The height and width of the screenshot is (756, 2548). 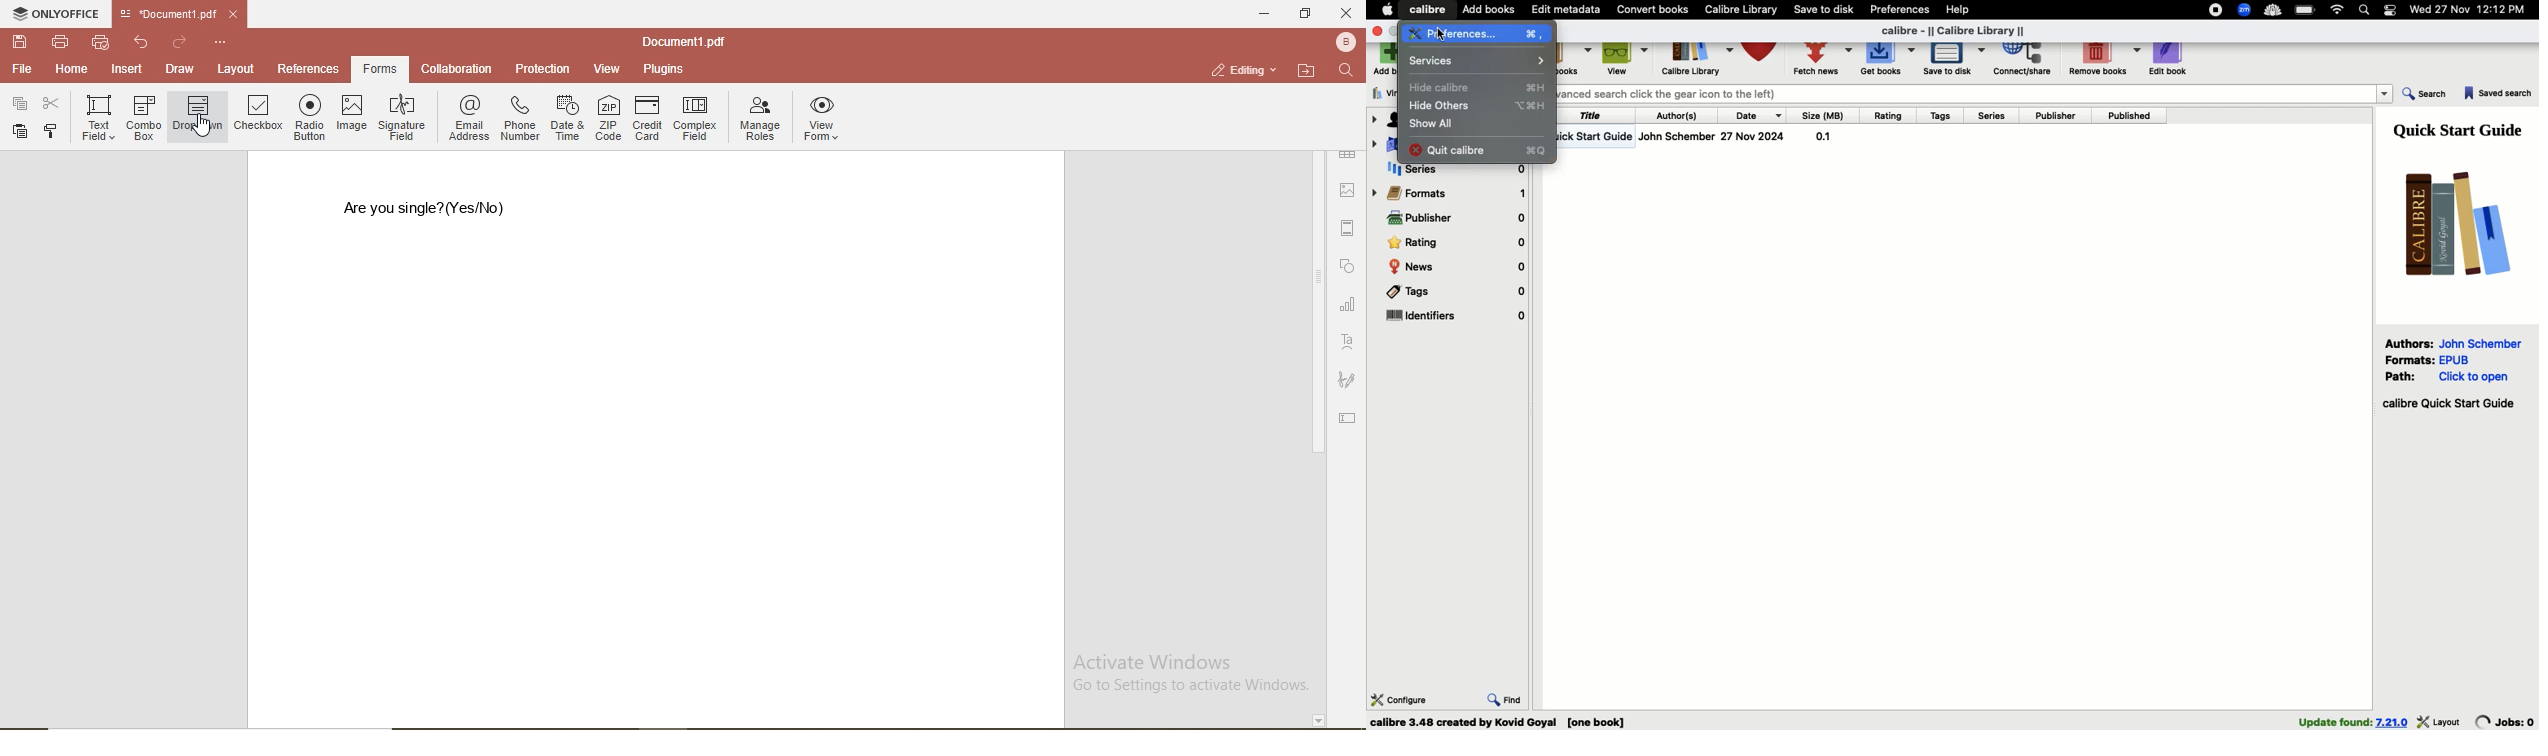 I want to click on paste special, so click(x=22, y=104).